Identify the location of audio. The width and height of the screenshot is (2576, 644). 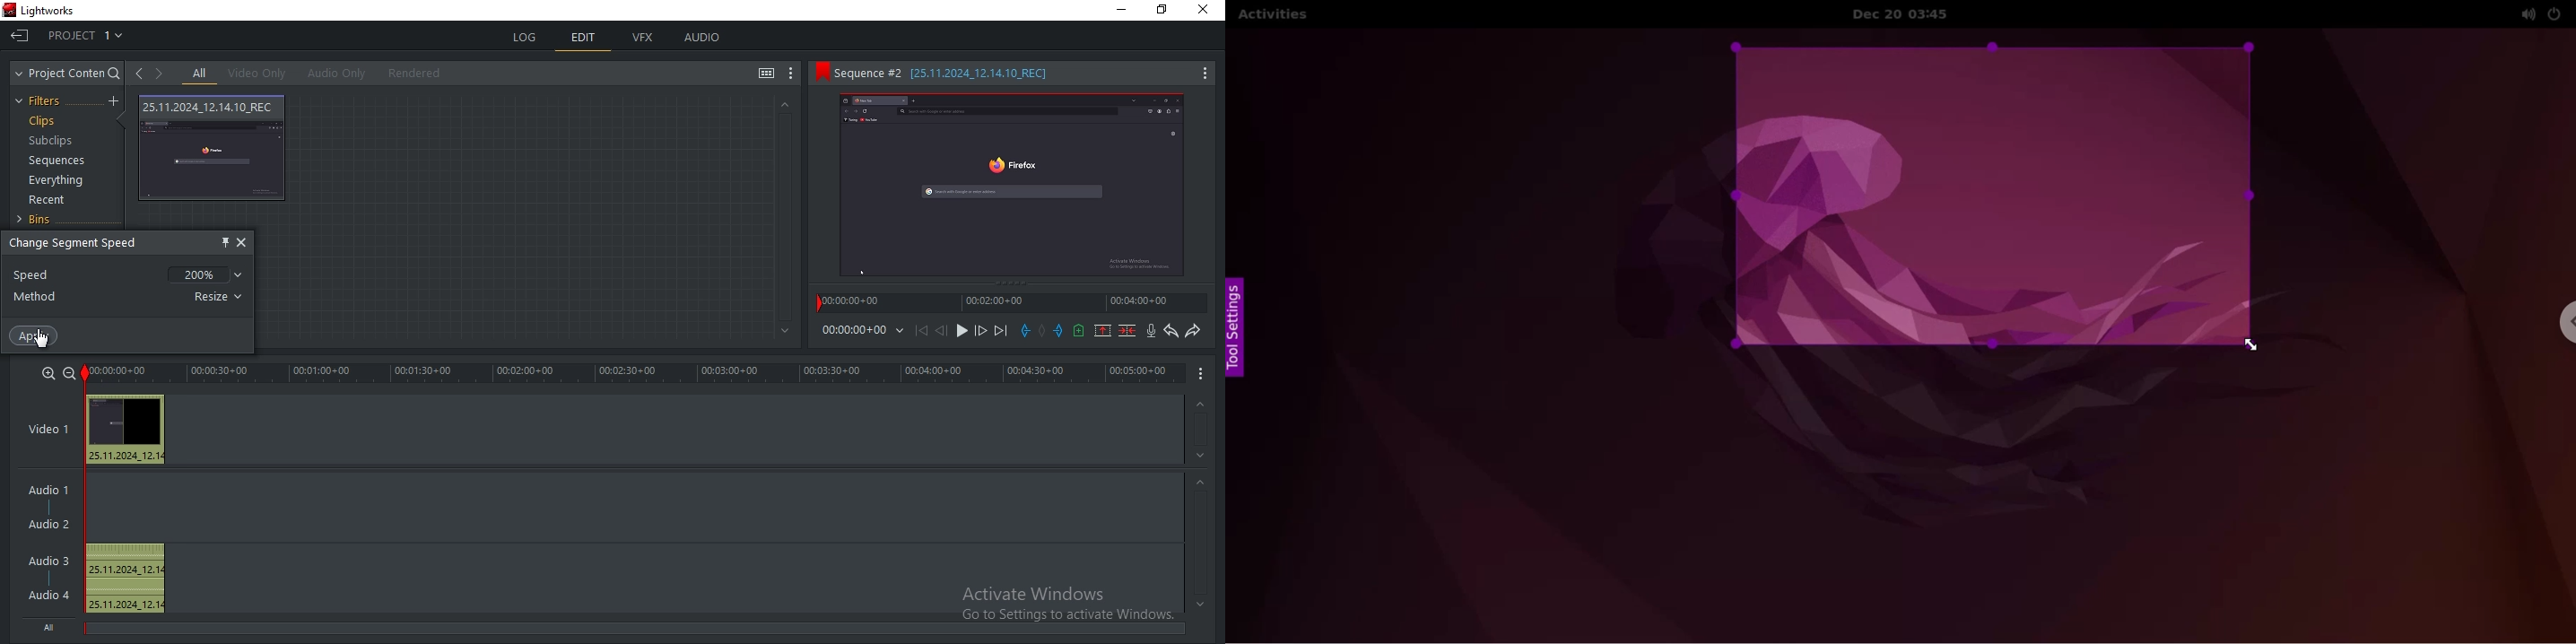
(702, 38).